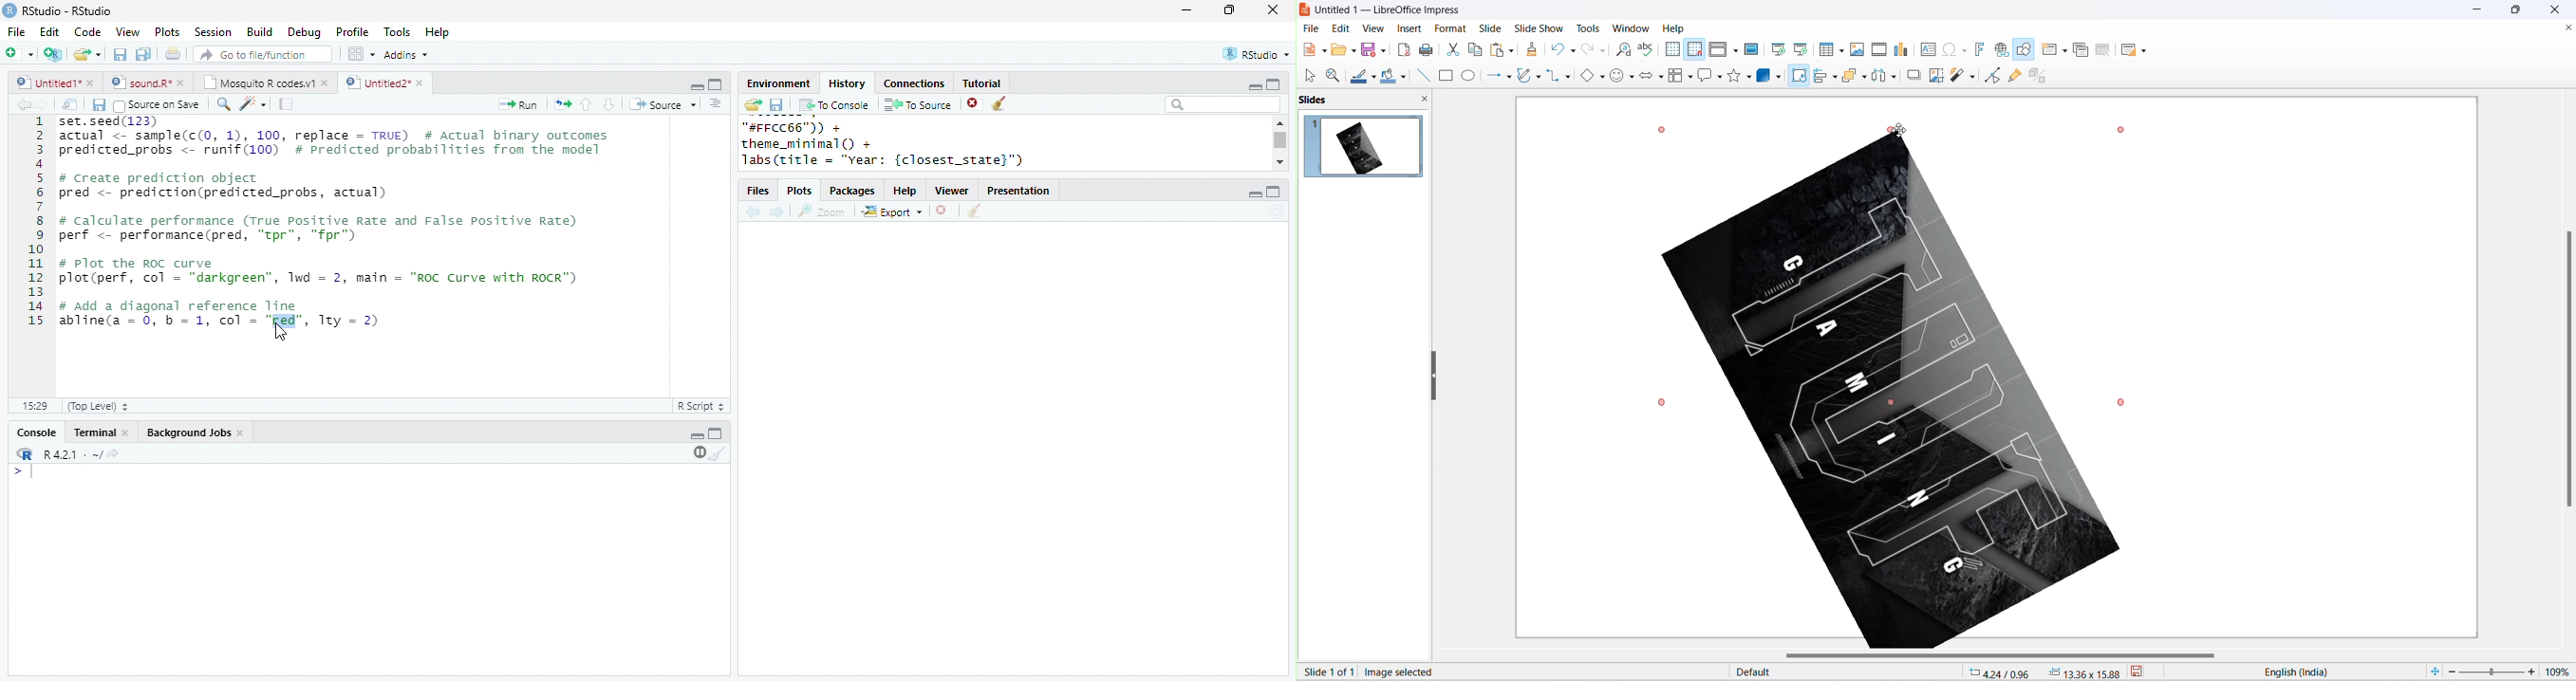  I want to click on insert images, so click(1858, 49).